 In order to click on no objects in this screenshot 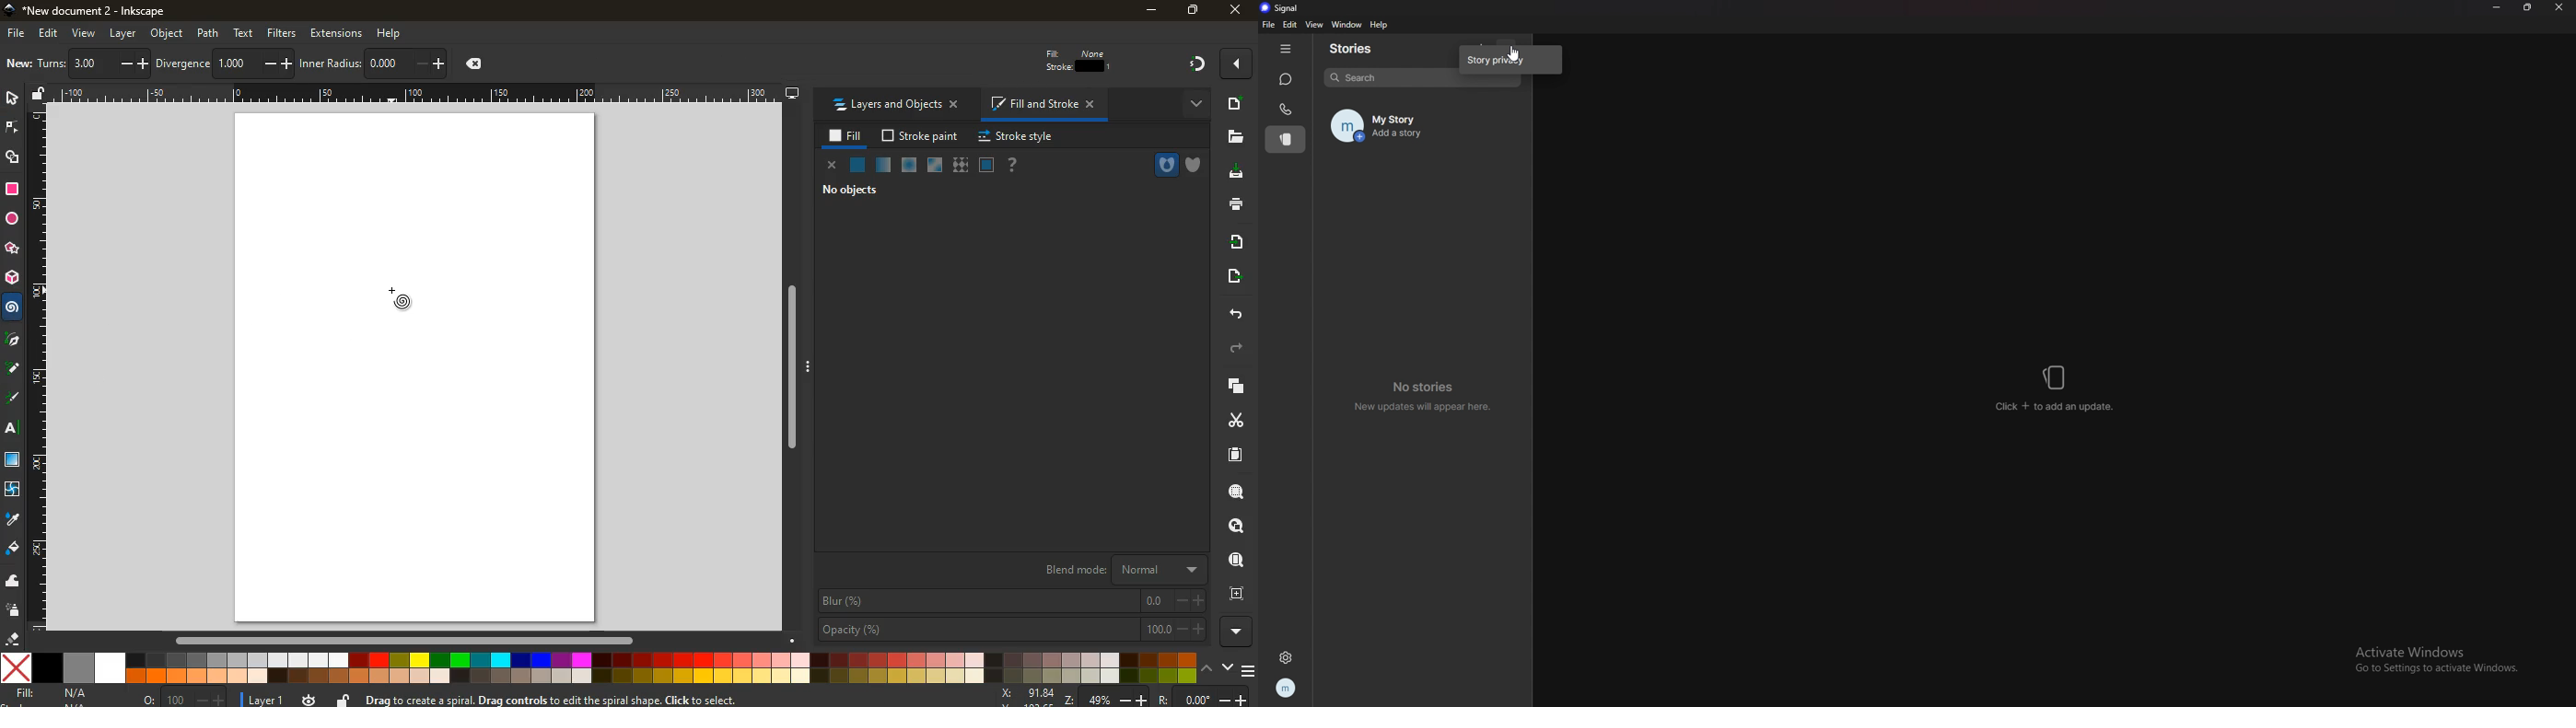, I will do `click(843, 191)`.